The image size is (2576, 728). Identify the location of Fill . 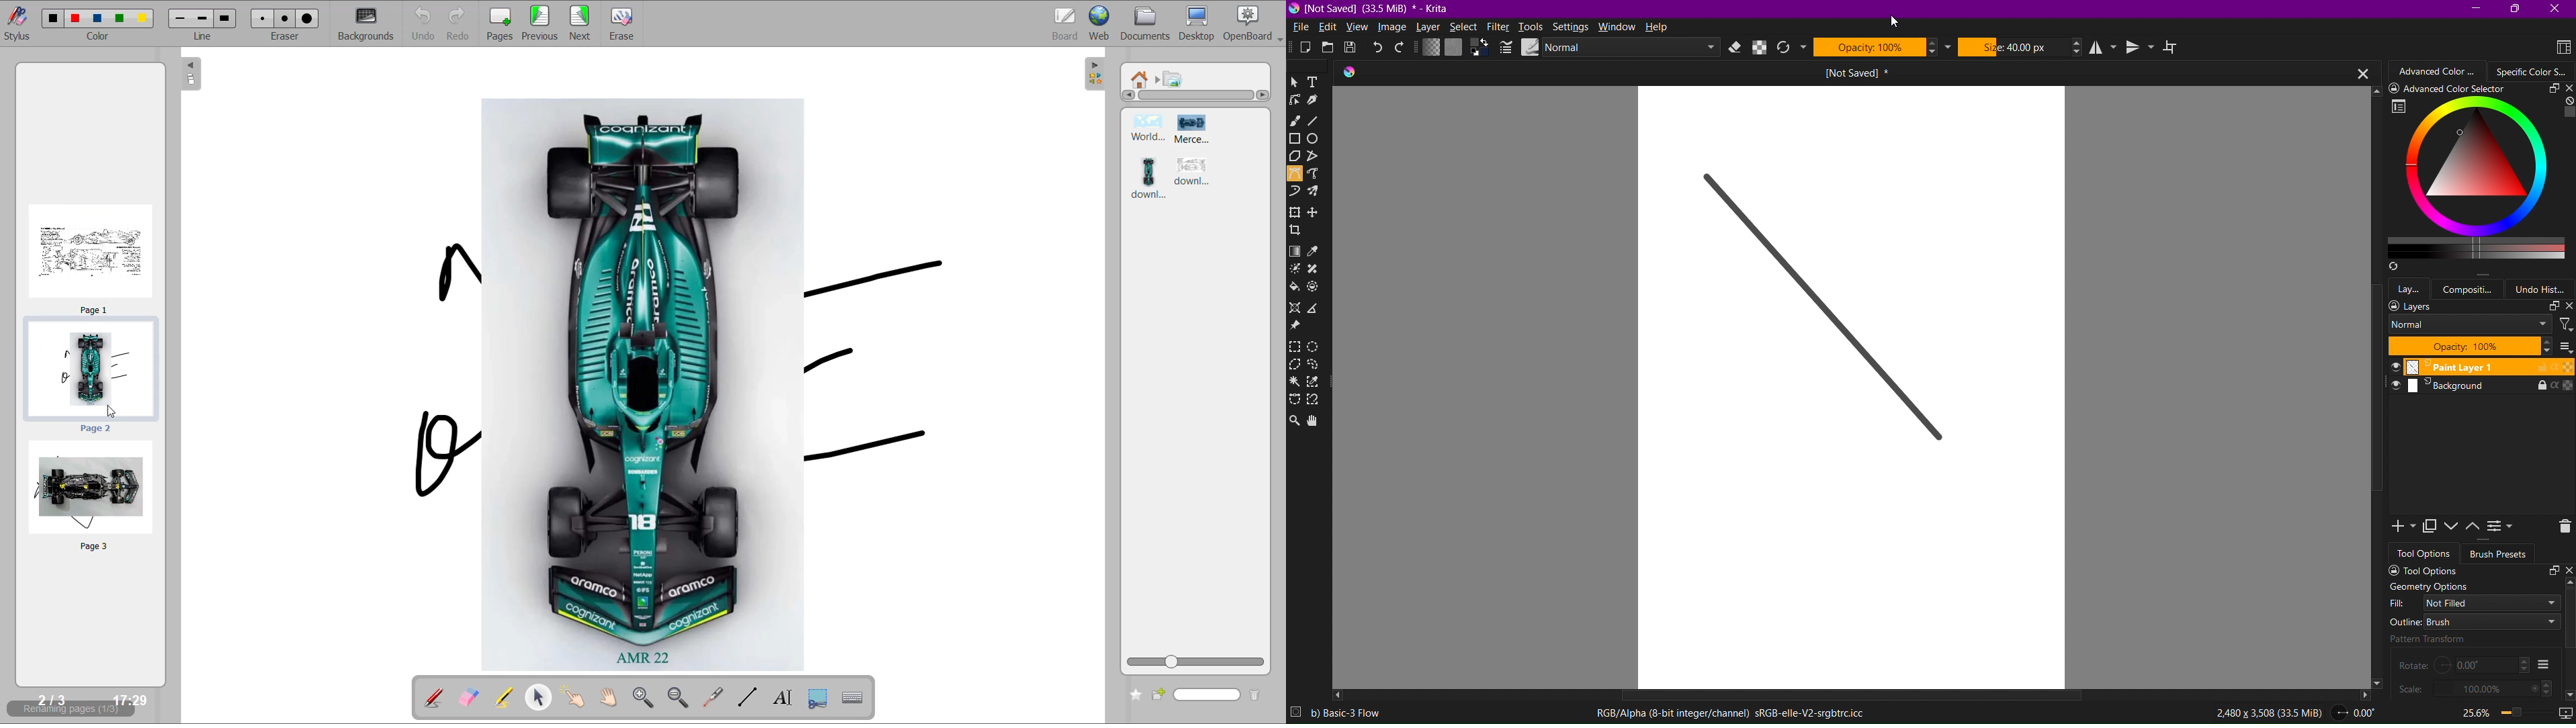
(2475, 602).